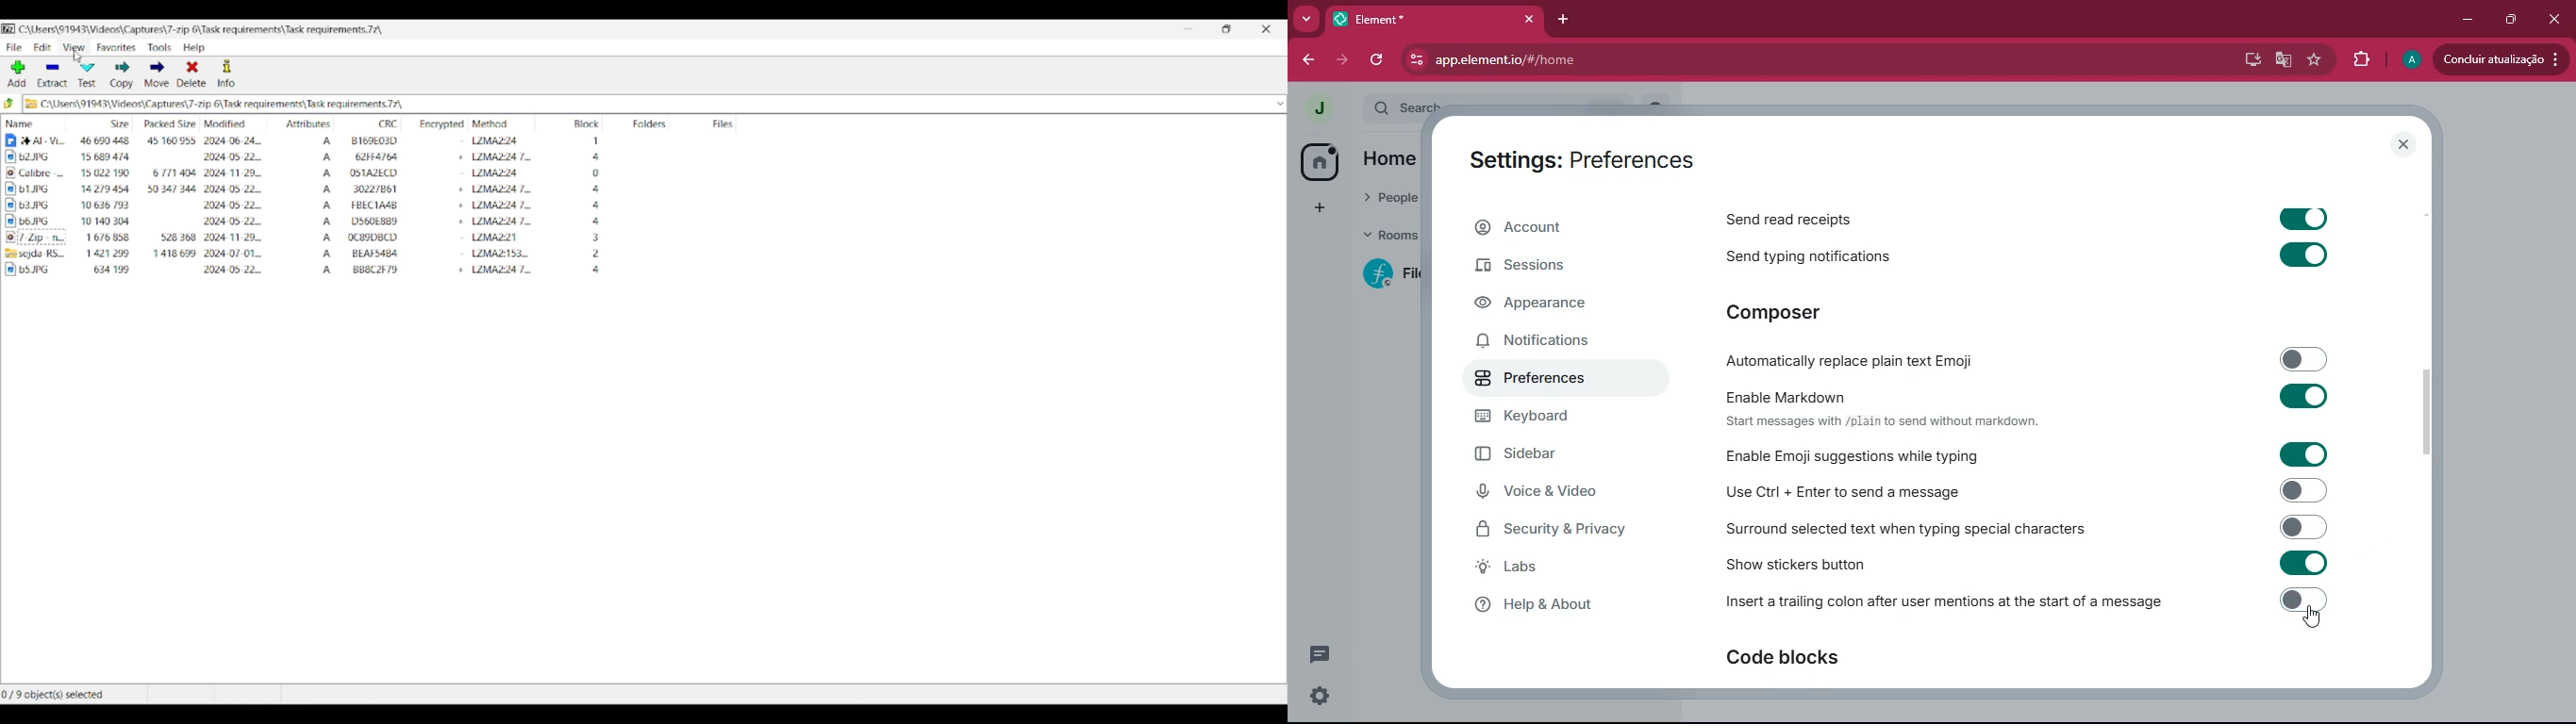  Describe the element at coordinates (195, 48) in the screenshot. I see `Help menu` at that location.